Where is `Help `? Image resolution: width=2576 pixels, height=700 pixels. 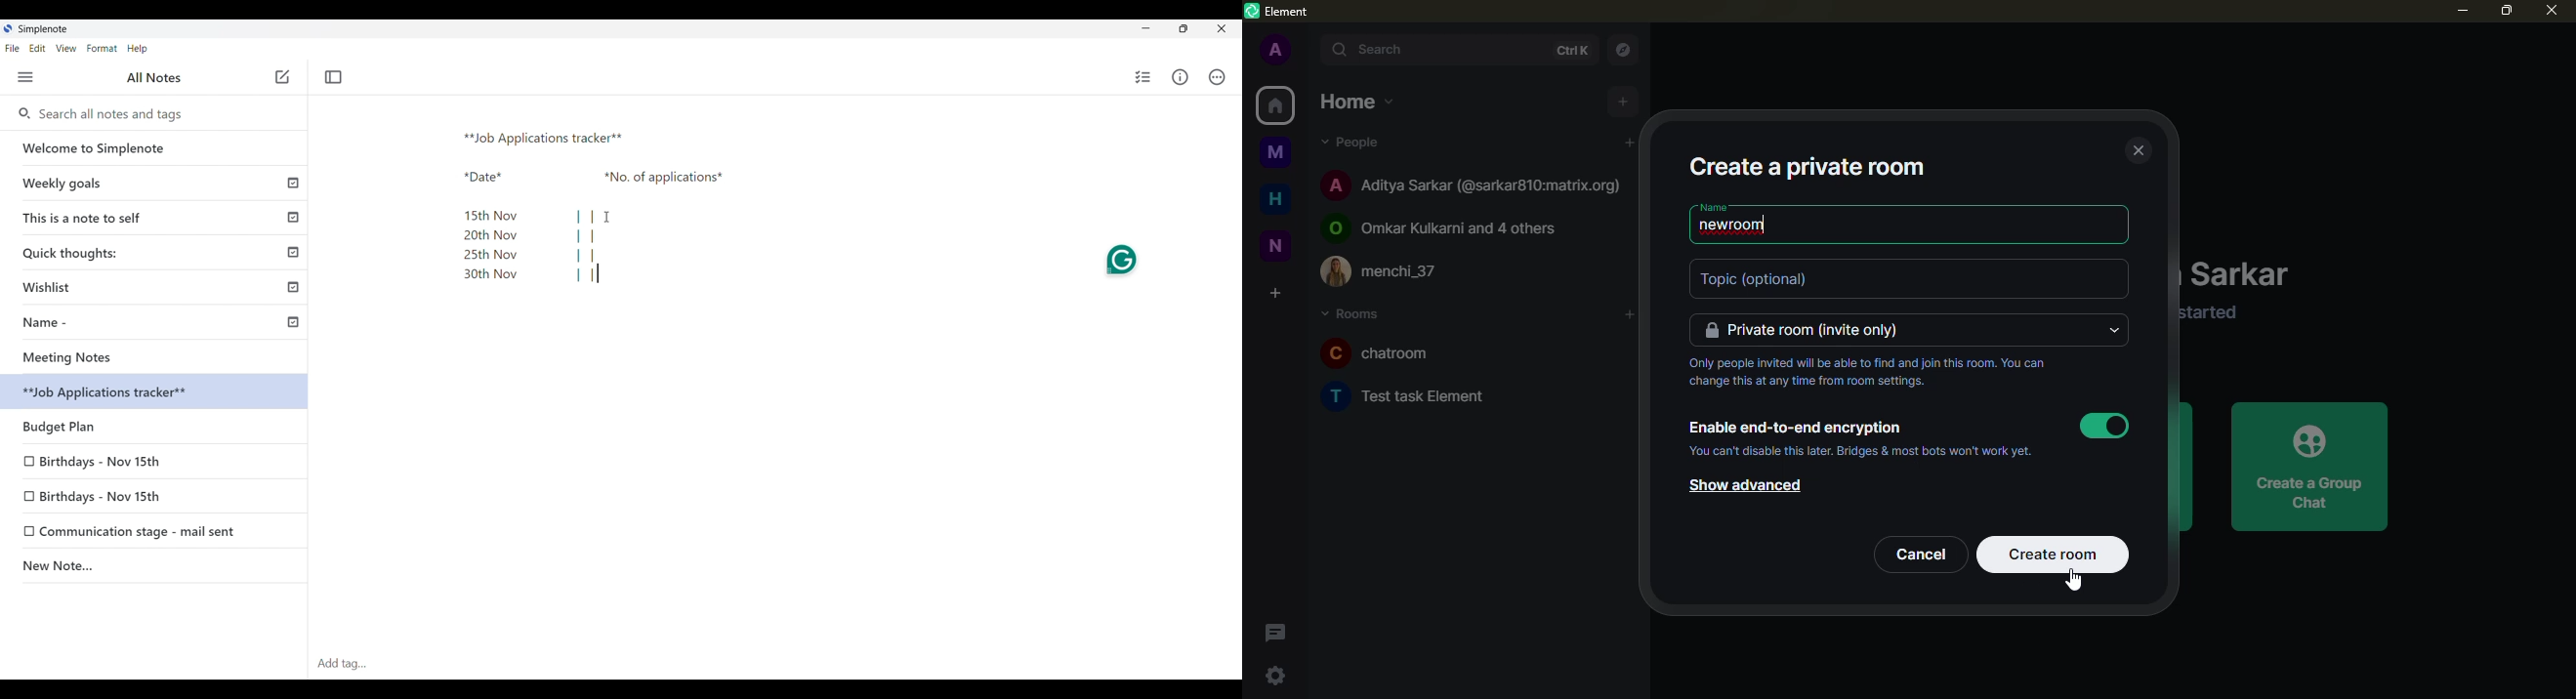
Help  is located at coordinates (137, 49).